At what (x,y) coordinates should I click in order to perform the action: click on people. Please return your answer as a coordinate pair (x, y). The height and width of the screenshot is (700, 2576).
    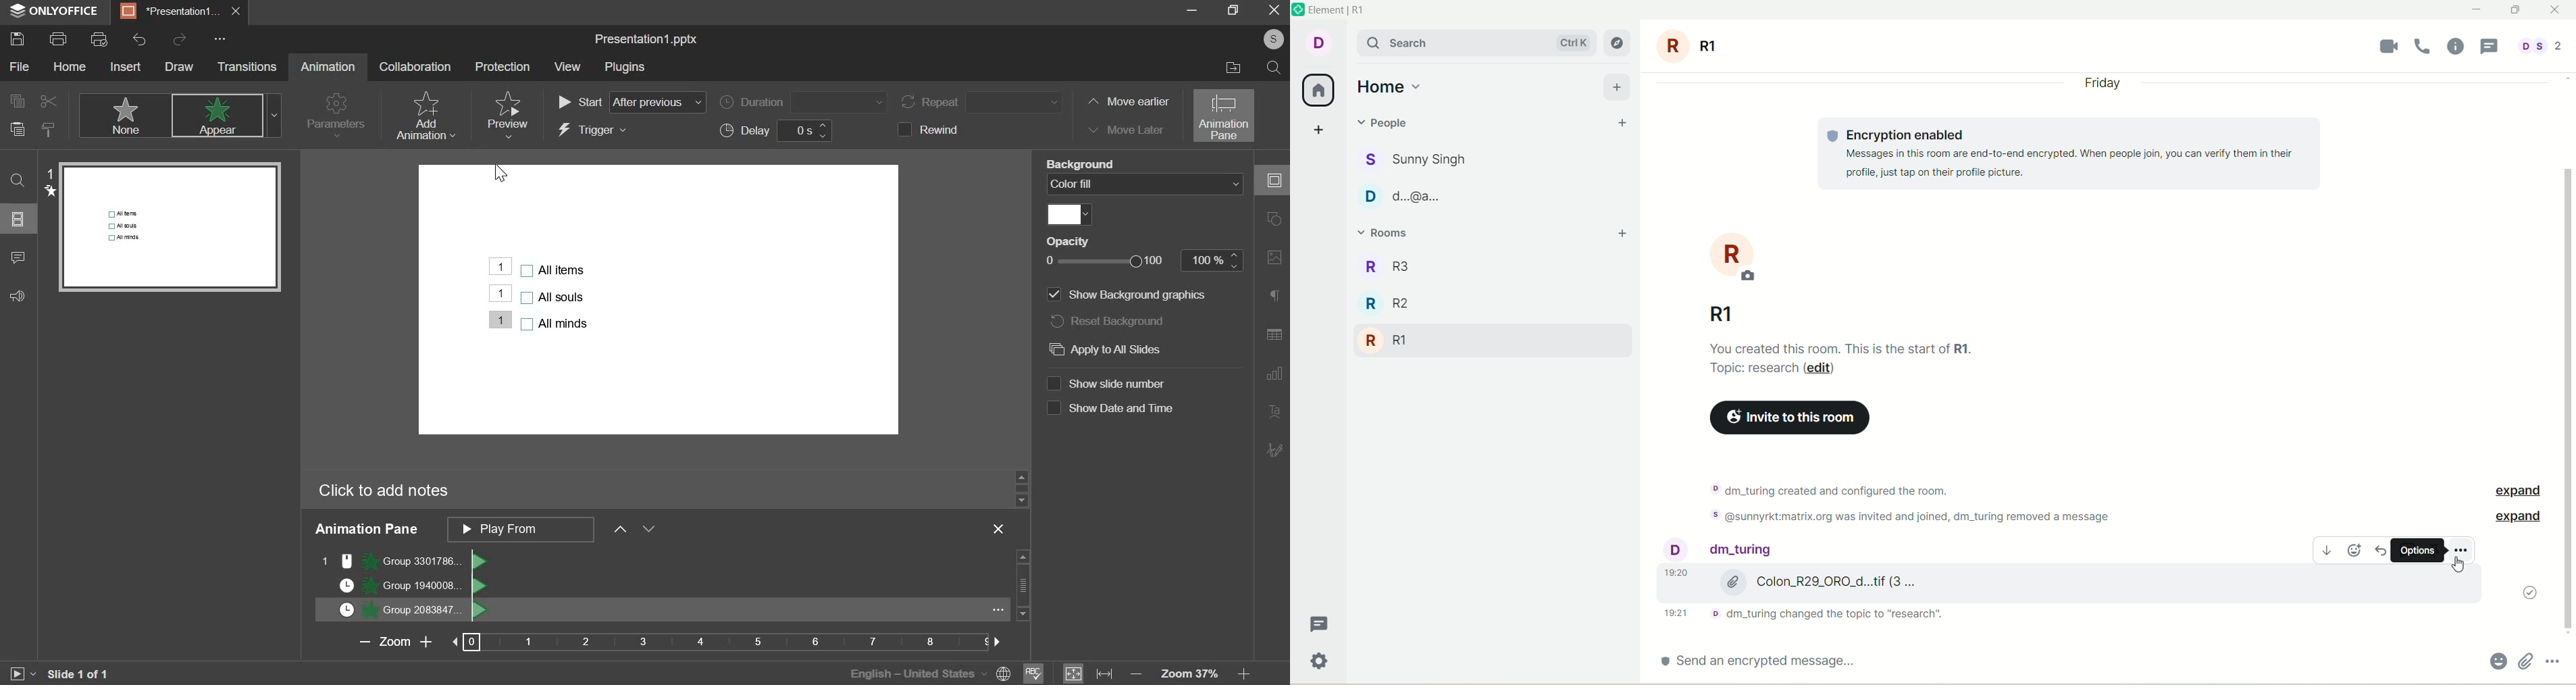
    Looking at the image, I should click on (1722, 550).